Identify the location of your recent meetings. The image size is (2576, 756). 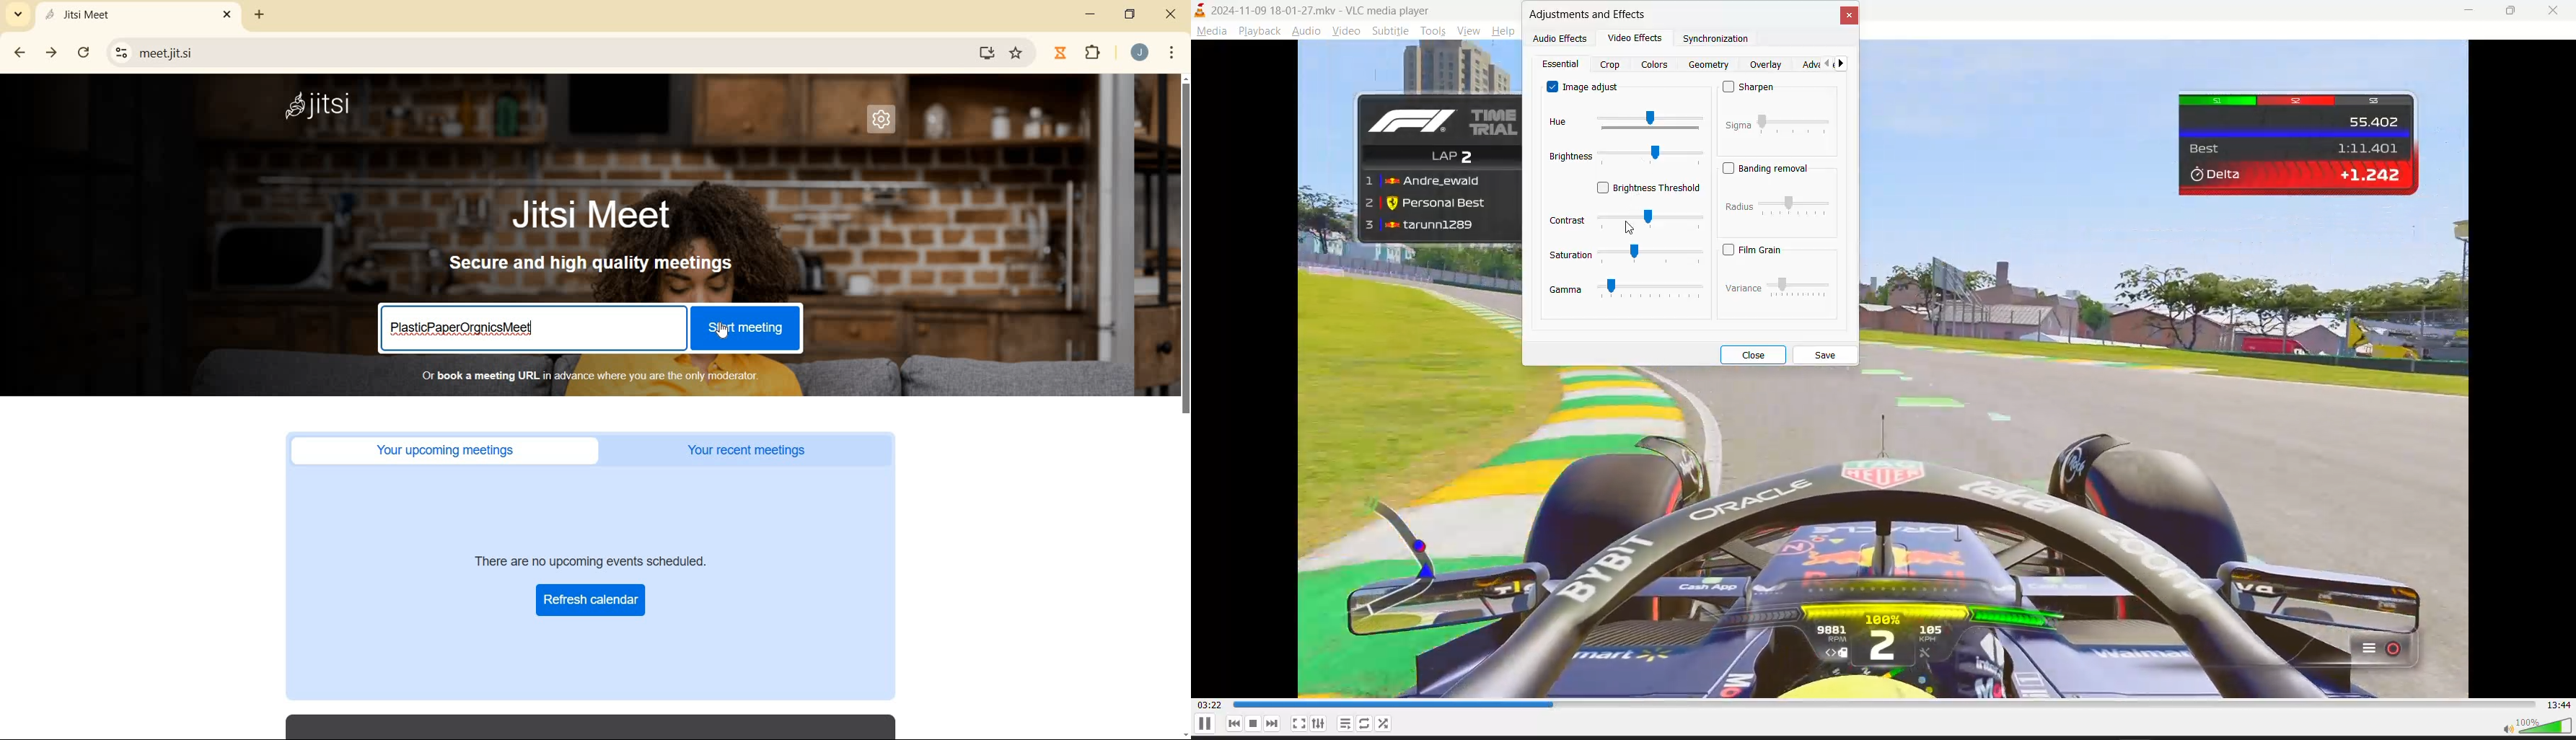
(790, 450).